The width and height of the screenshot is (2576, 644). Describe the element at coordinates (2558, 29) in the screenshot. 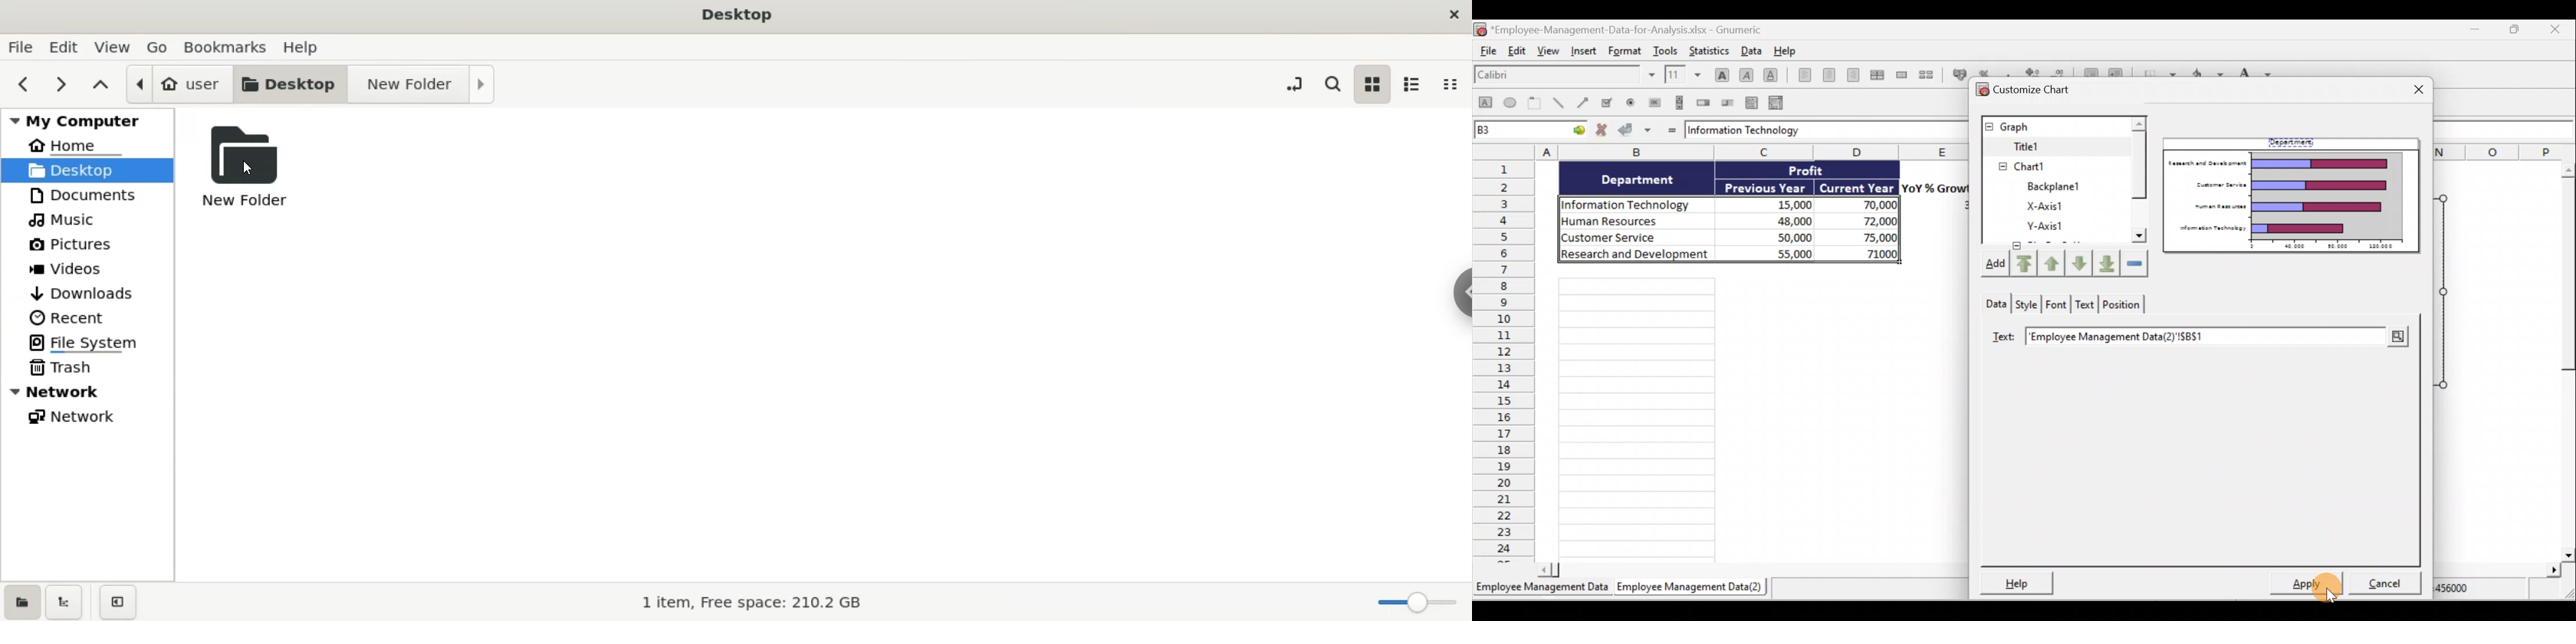

I see `Close` at that location.